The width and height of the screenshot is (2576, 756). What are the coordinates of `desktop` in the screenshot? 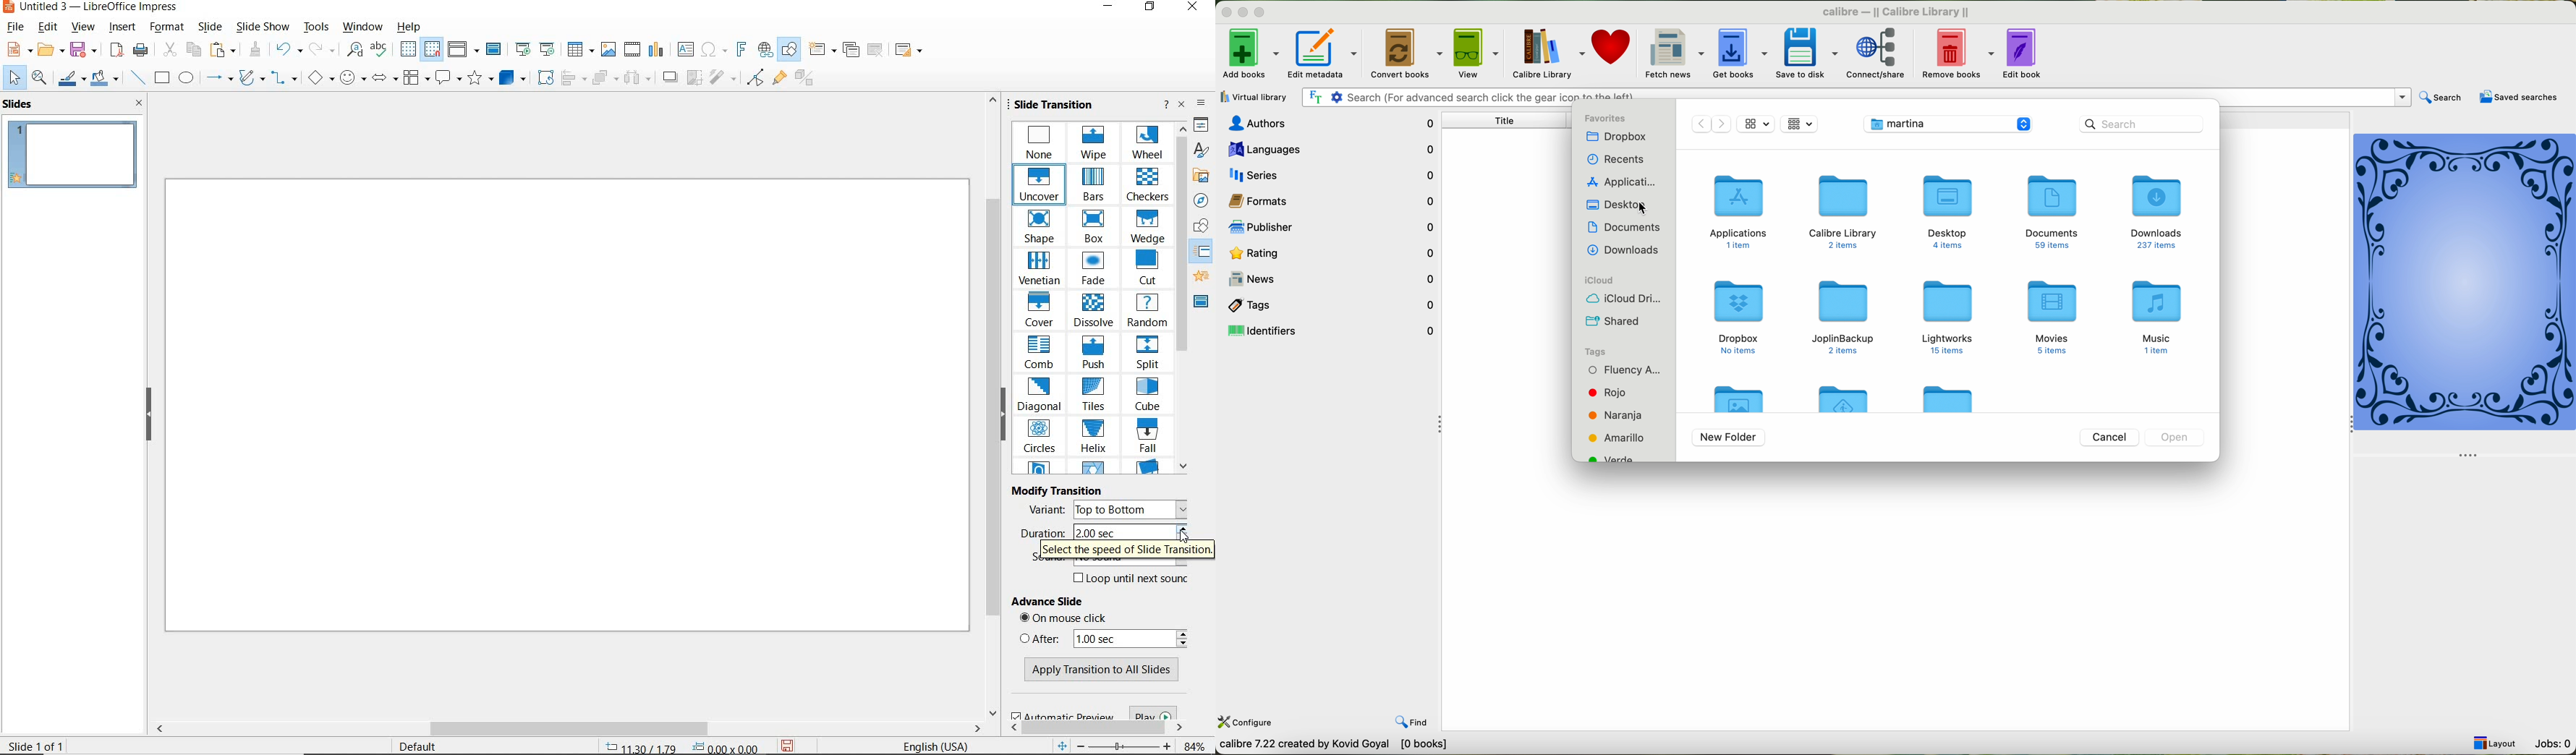 It's located at (1617, 205).